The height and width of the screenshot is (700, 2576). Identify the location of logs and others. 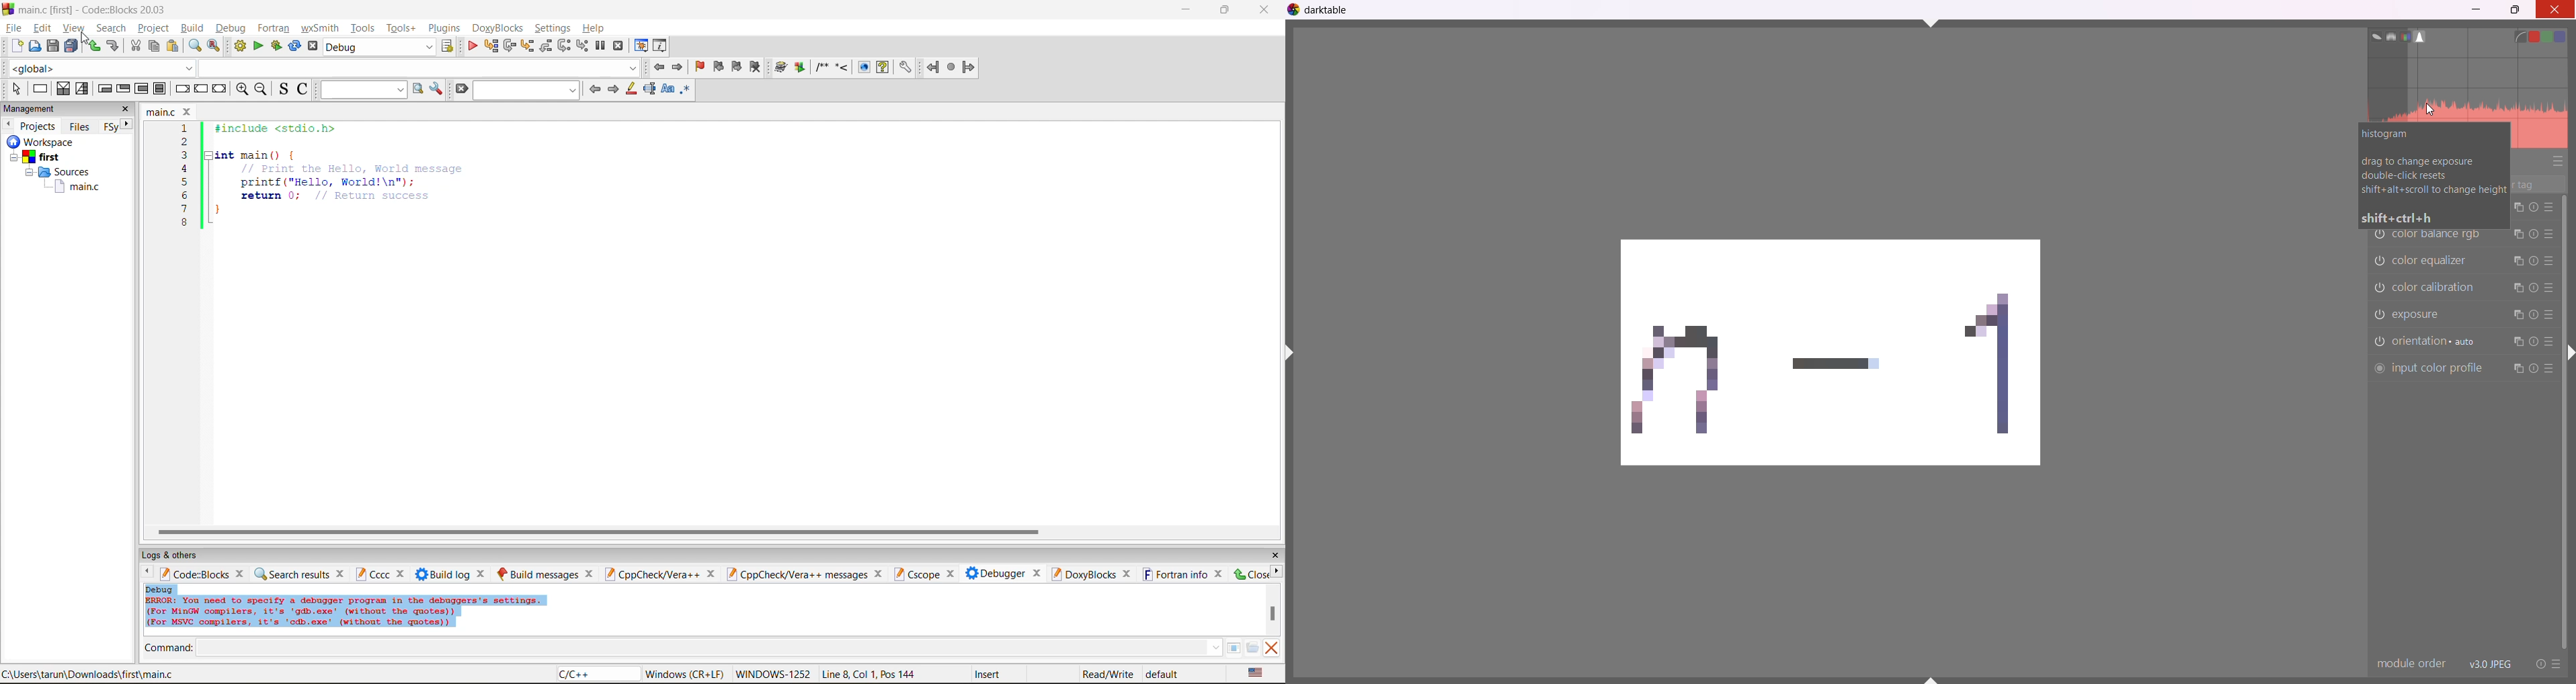
(183, 554).